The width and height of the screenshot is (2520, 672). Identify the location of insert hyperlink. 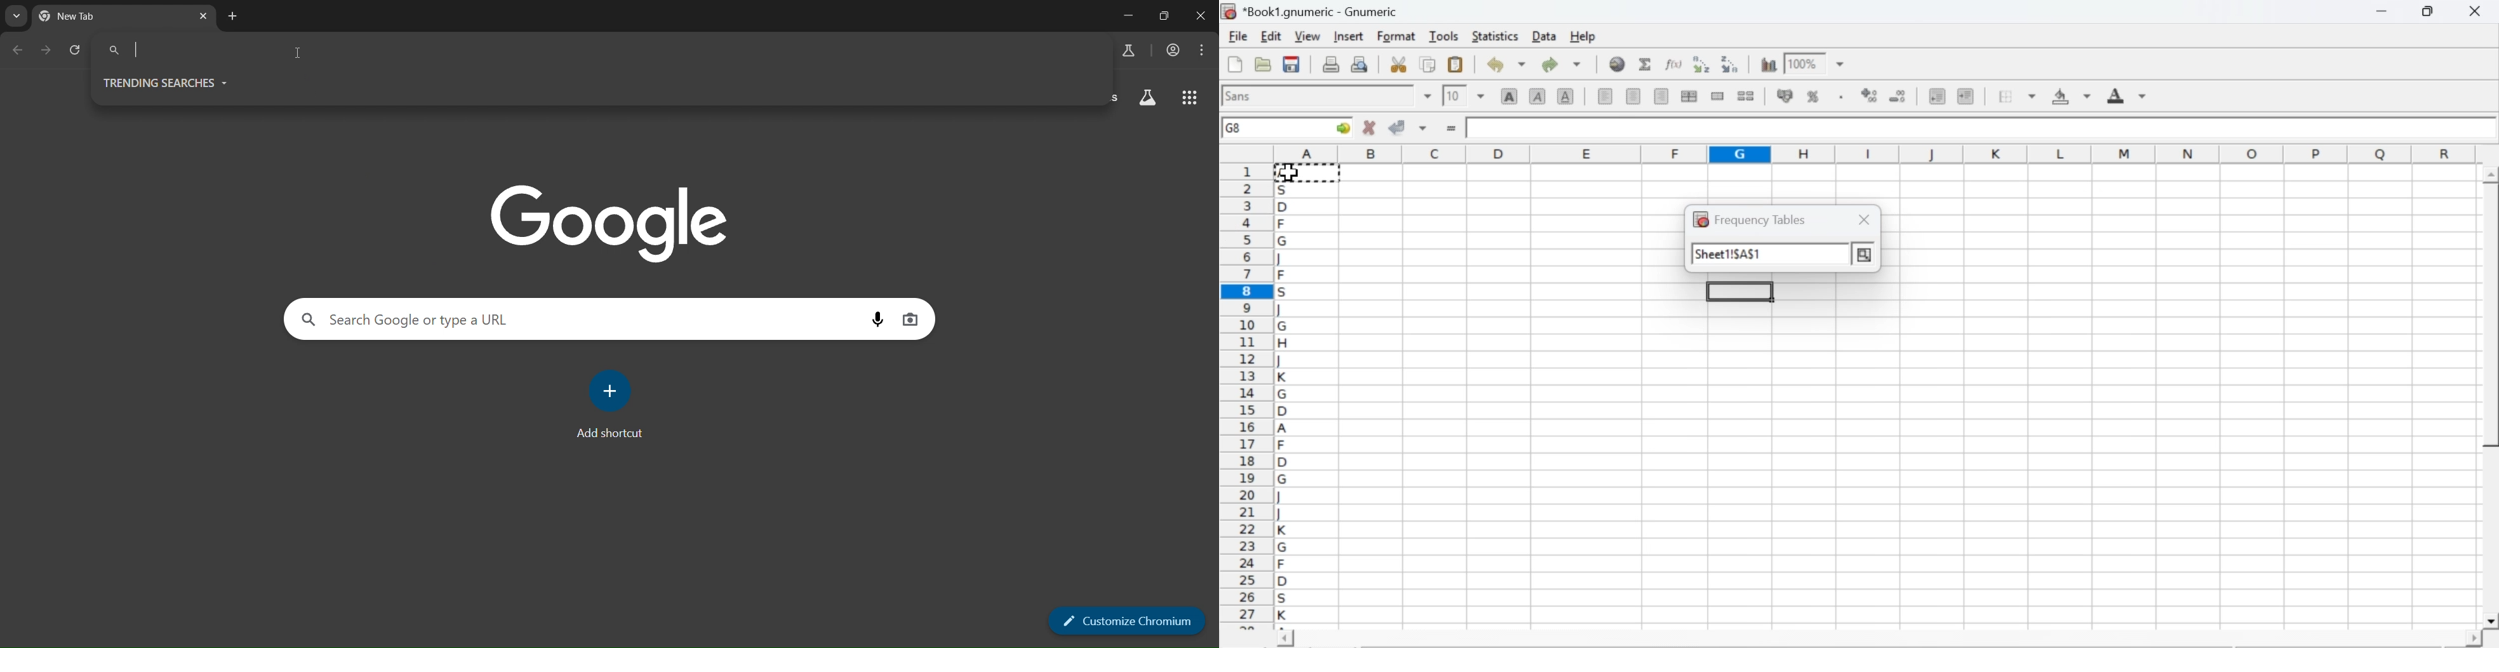
(1618, 64).